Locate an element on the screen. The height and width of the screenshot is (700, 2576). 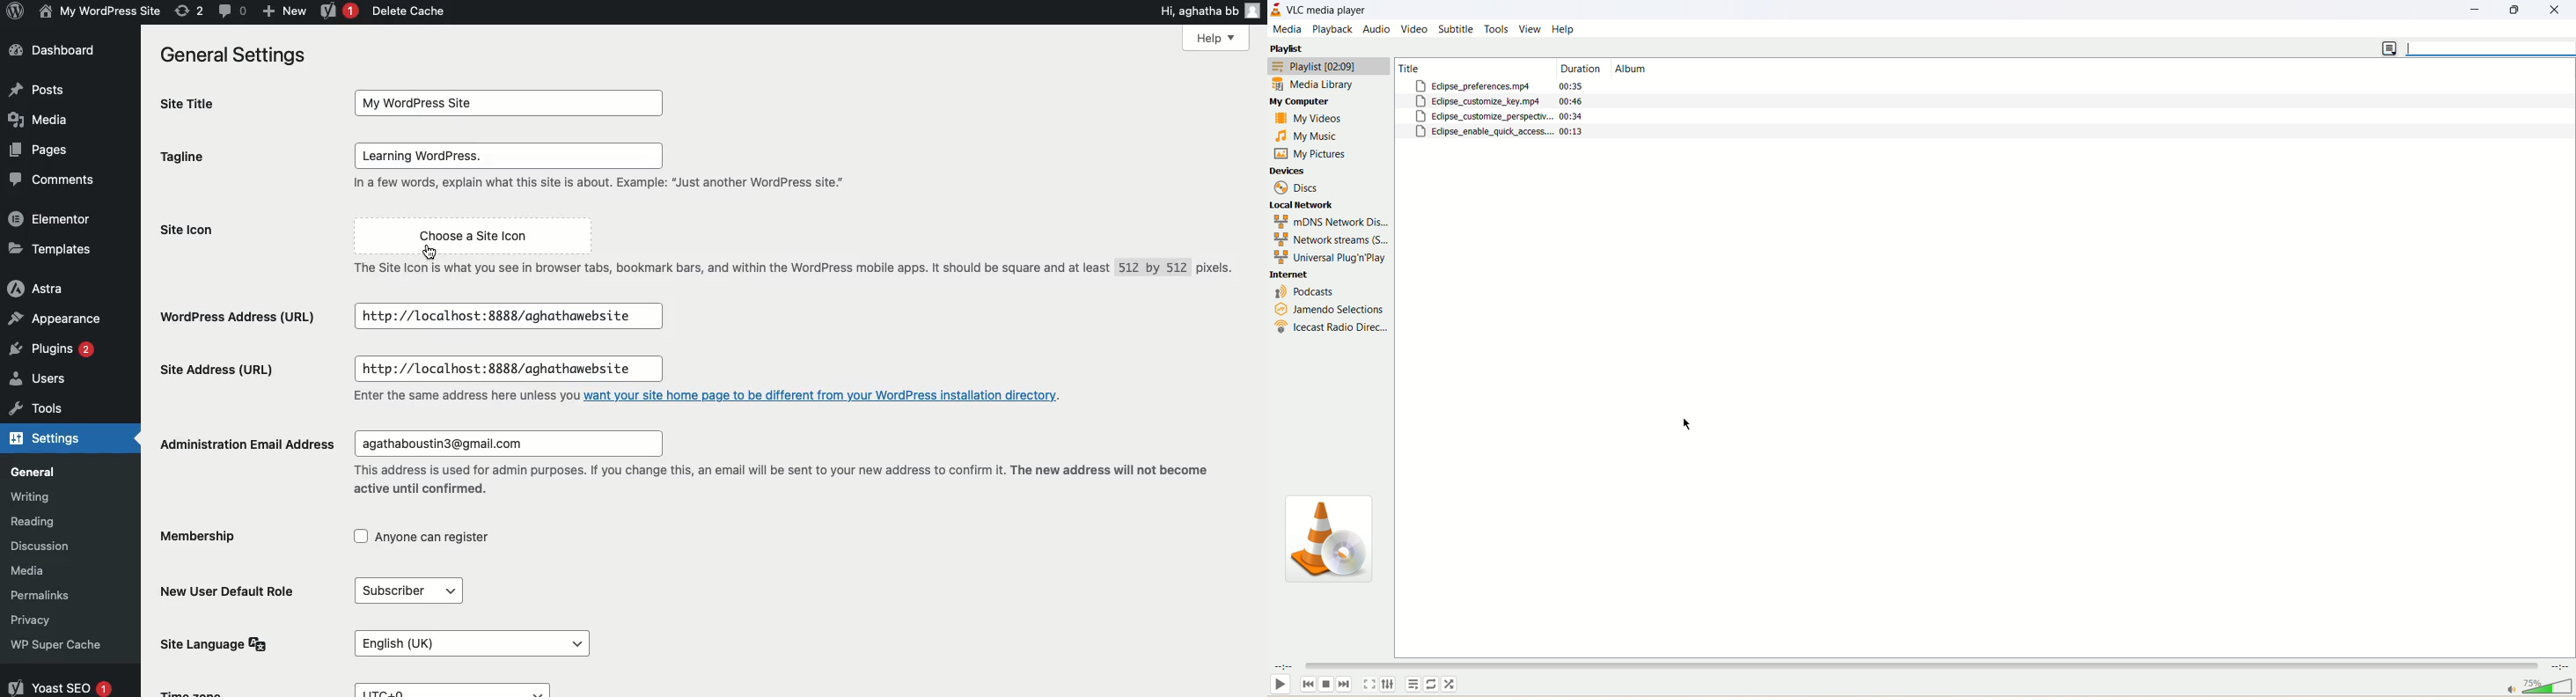
New is located at coordinates (284, 10).